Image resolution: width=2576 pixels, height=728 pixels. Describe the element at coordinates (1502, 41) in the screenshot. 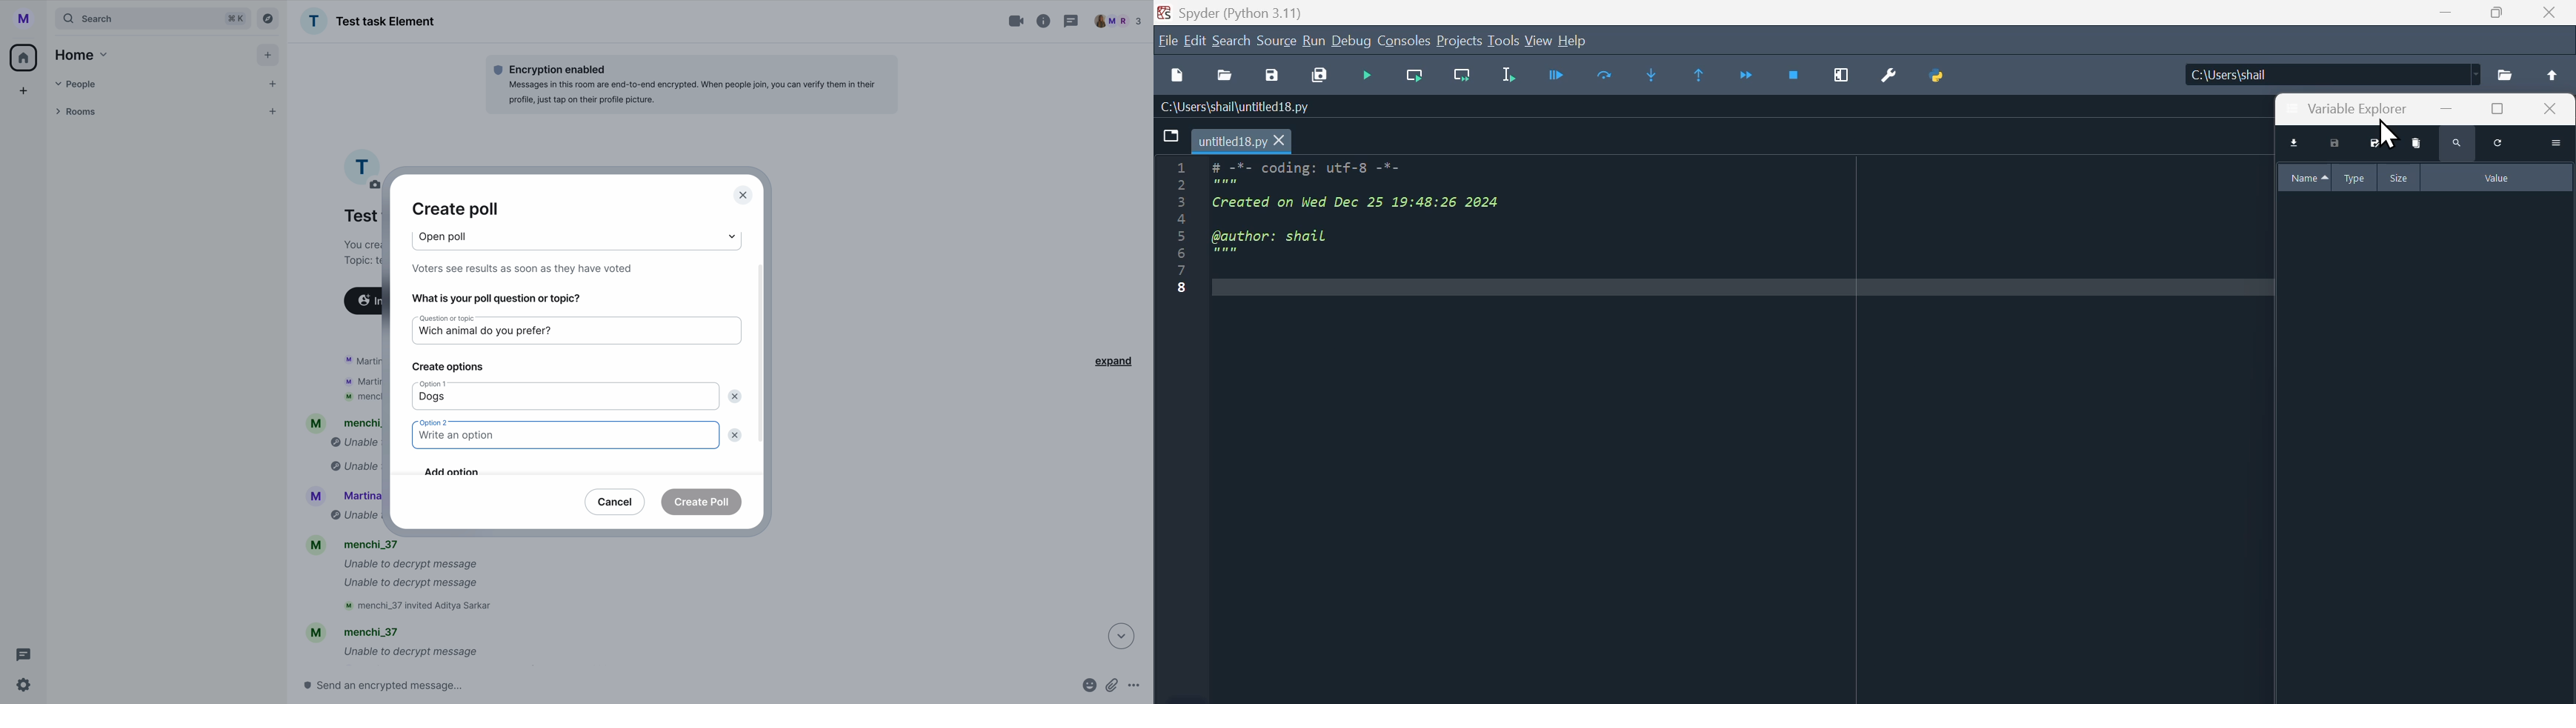

I see `Tools` at that location.